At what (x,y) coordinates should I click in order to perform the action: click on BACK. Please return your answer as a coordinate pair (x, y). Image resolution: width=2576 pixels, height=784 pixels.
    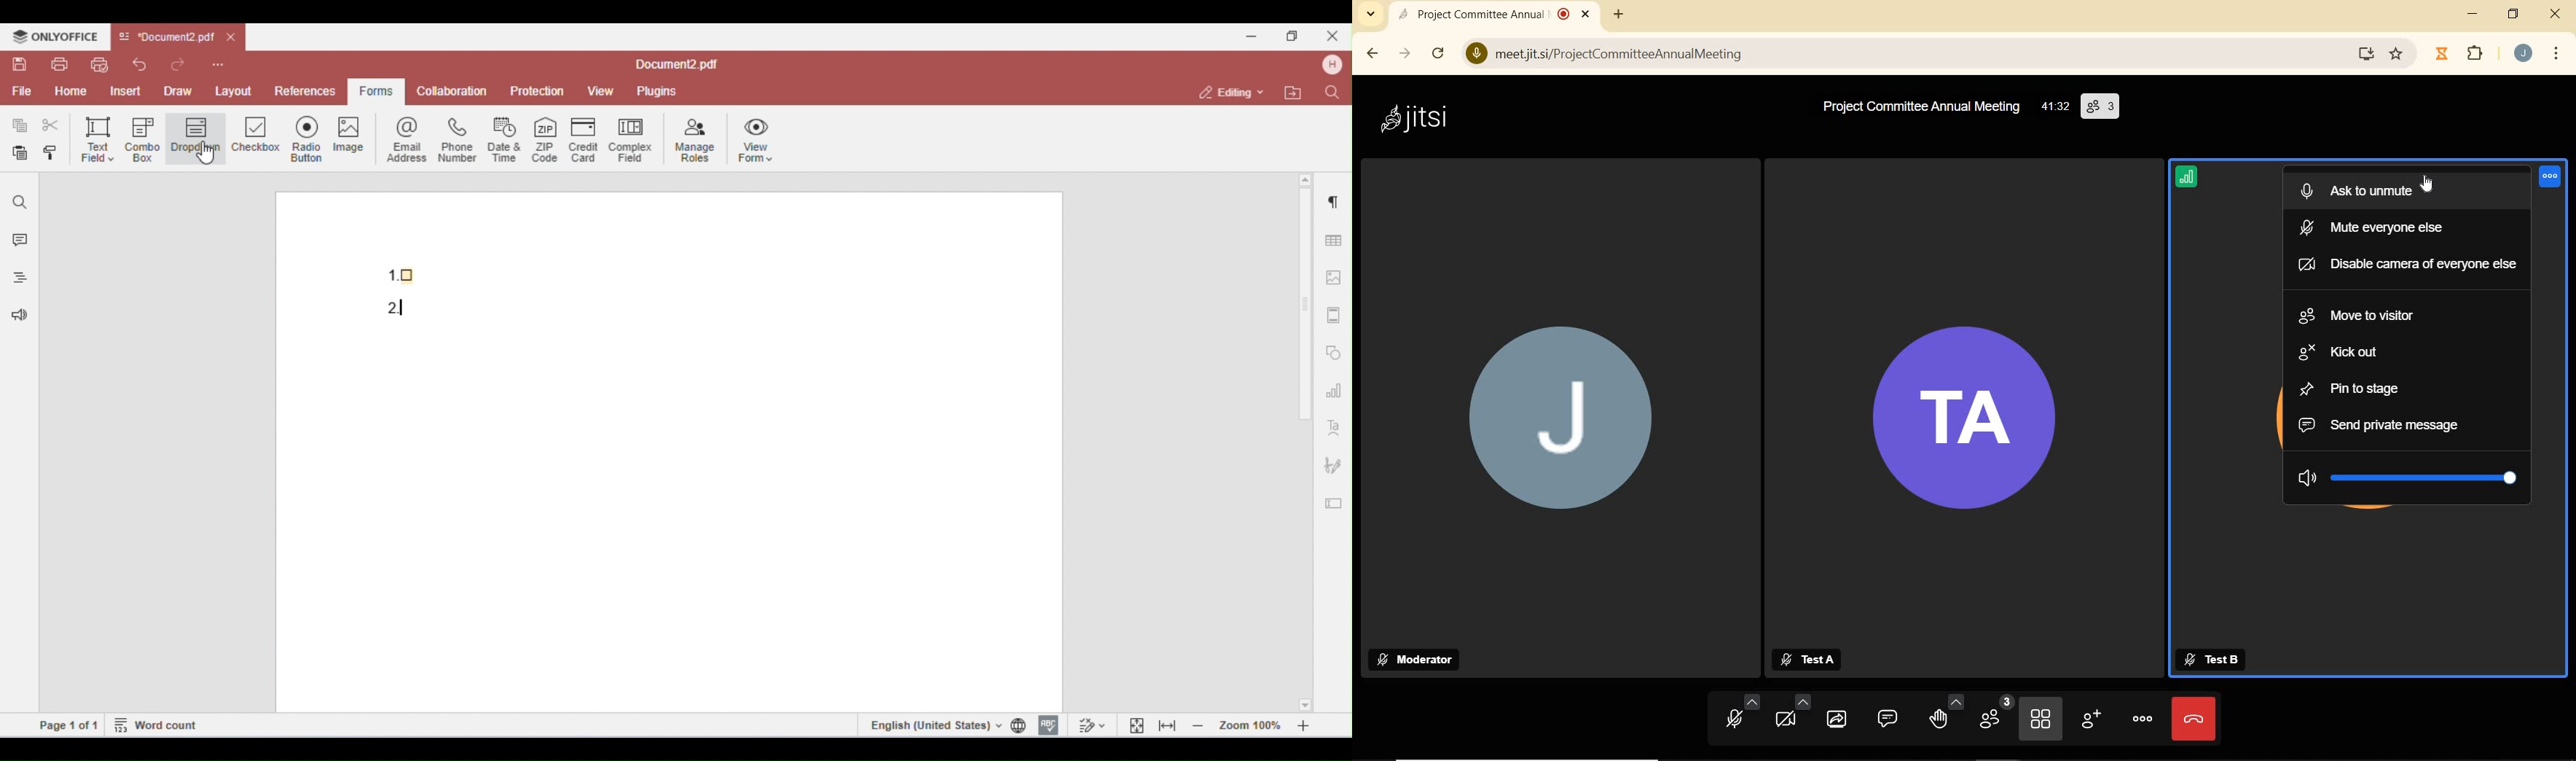
    Looking at the image, I should click on (1370, 55).